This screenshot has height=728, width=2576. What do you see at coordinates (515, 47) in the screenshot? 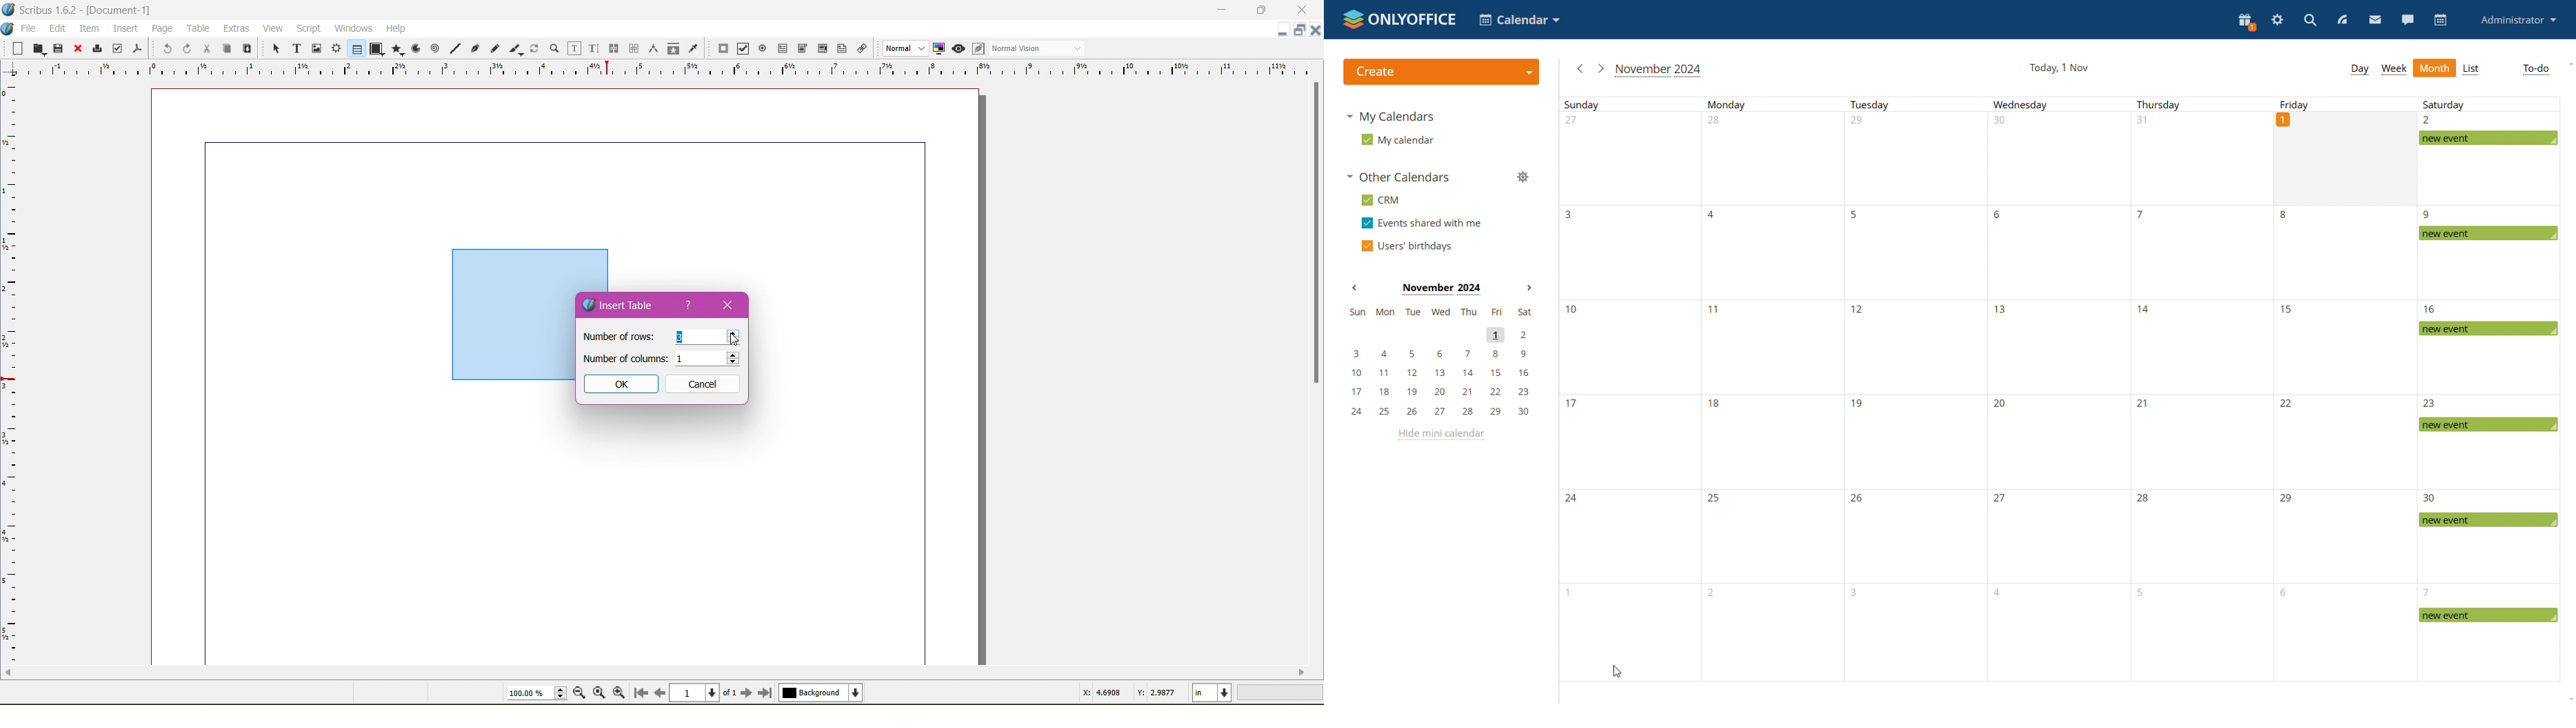
I see `Calligraphic Line` at bounding box center [515, 47].